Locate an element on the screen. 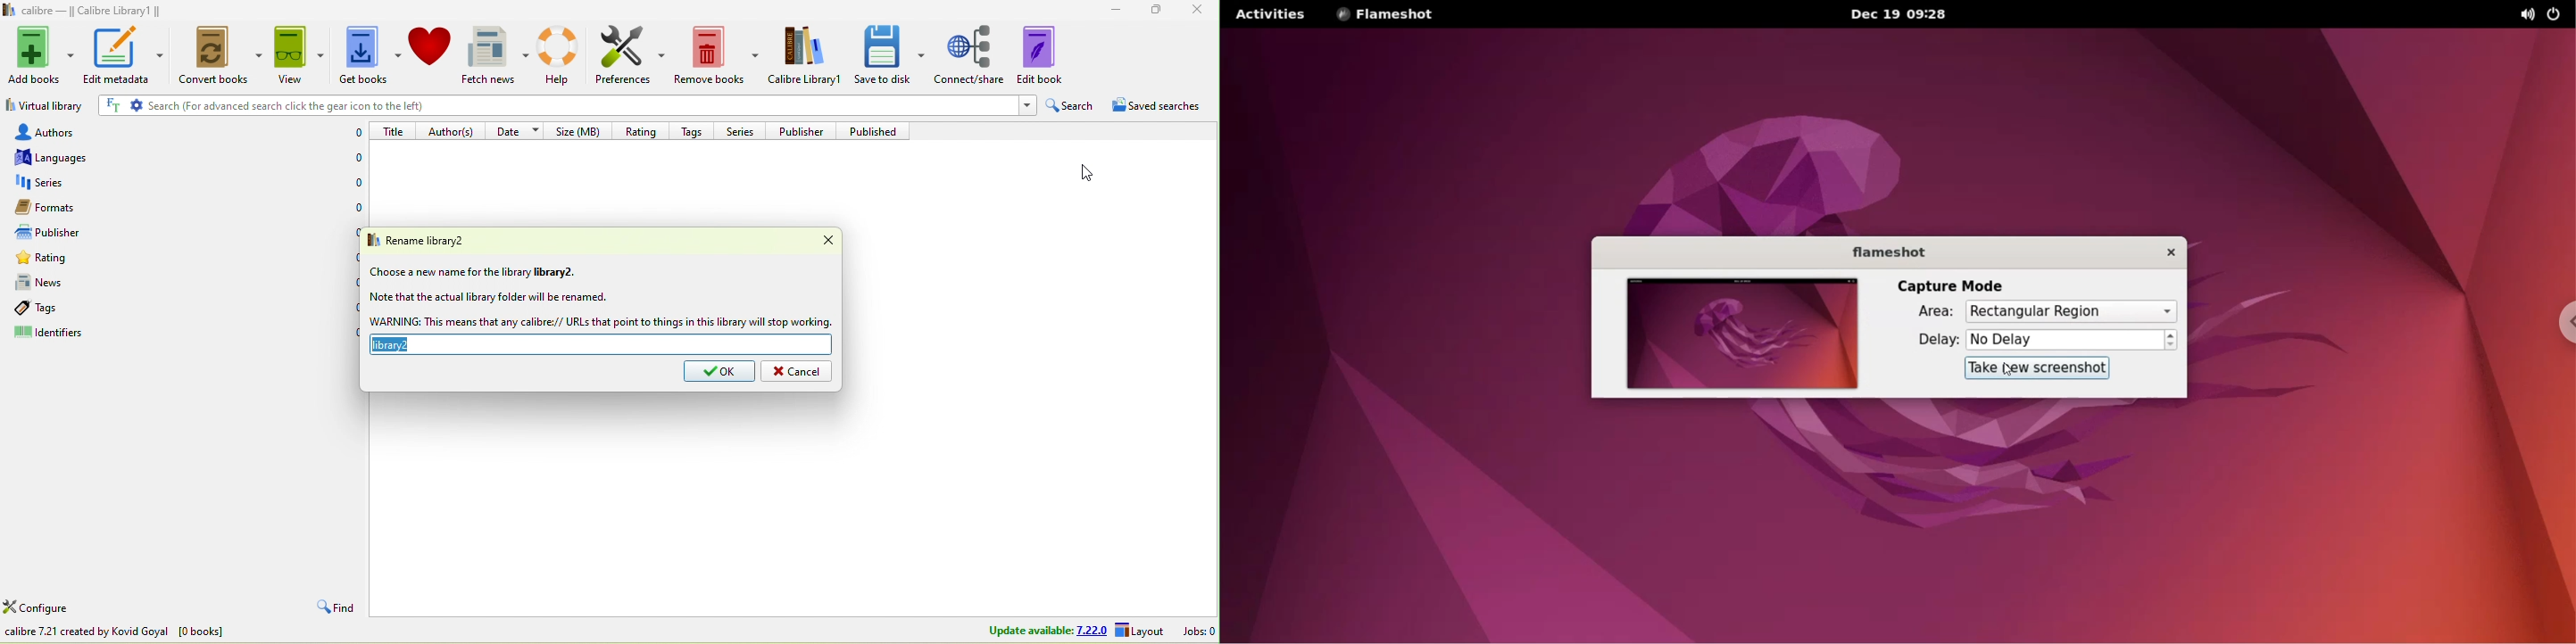  convert books is located at coordinates (216, 57).